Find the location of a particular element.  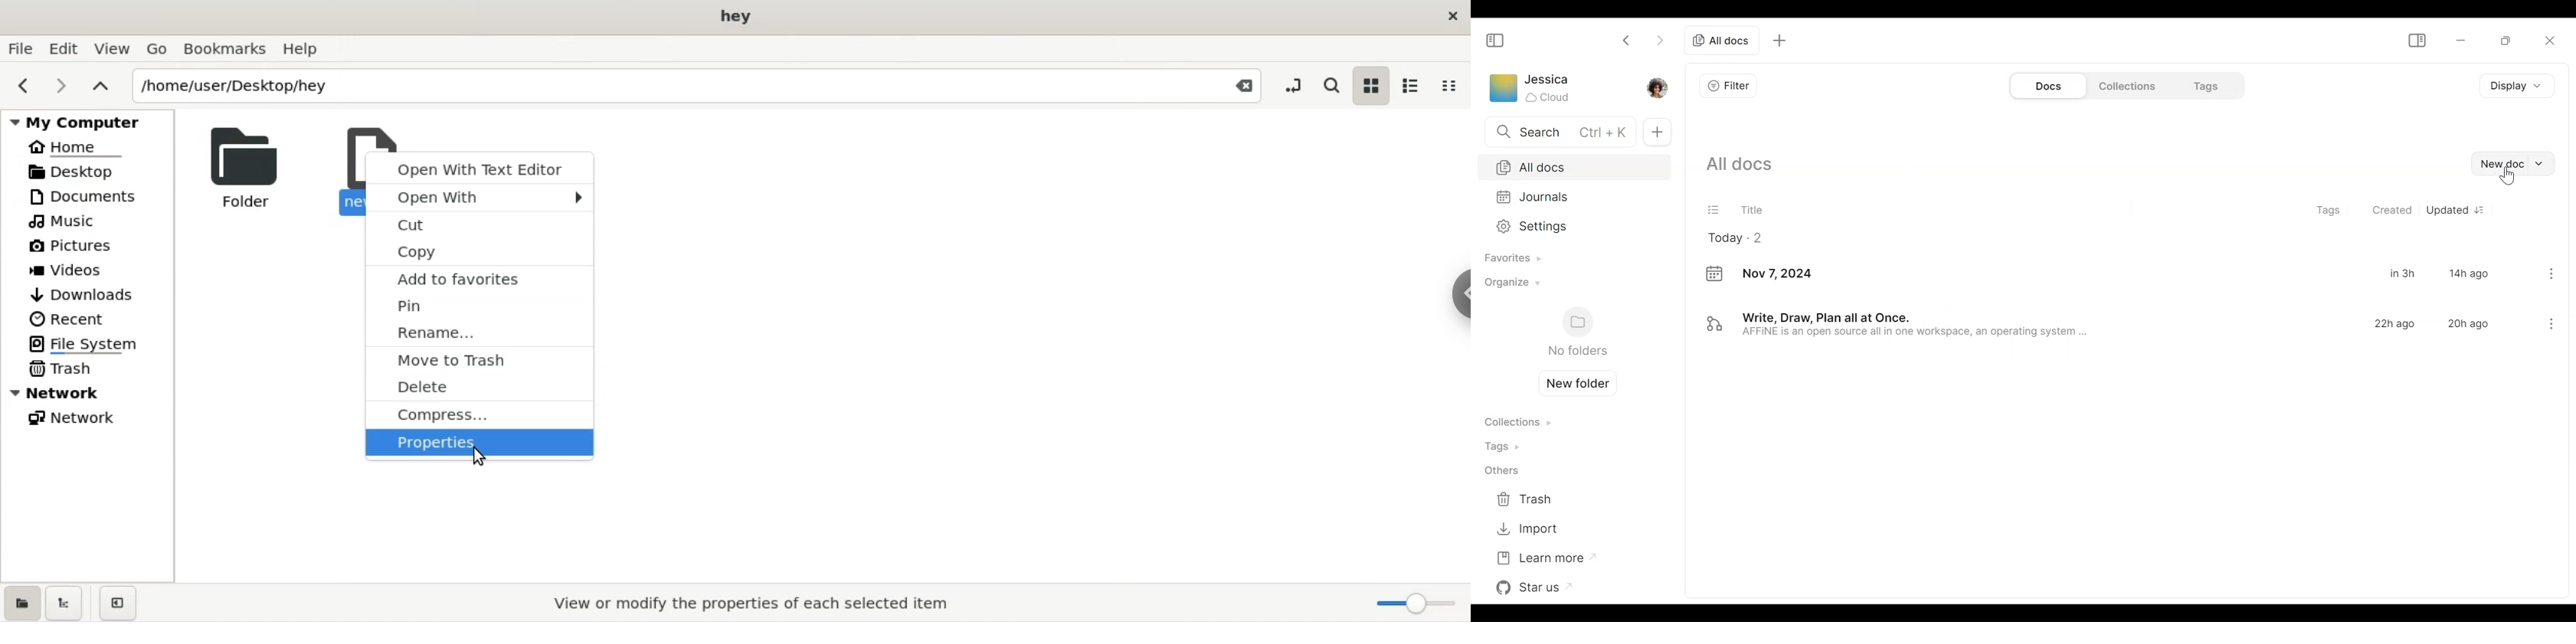

Import is located at coordinates (1527, 529).